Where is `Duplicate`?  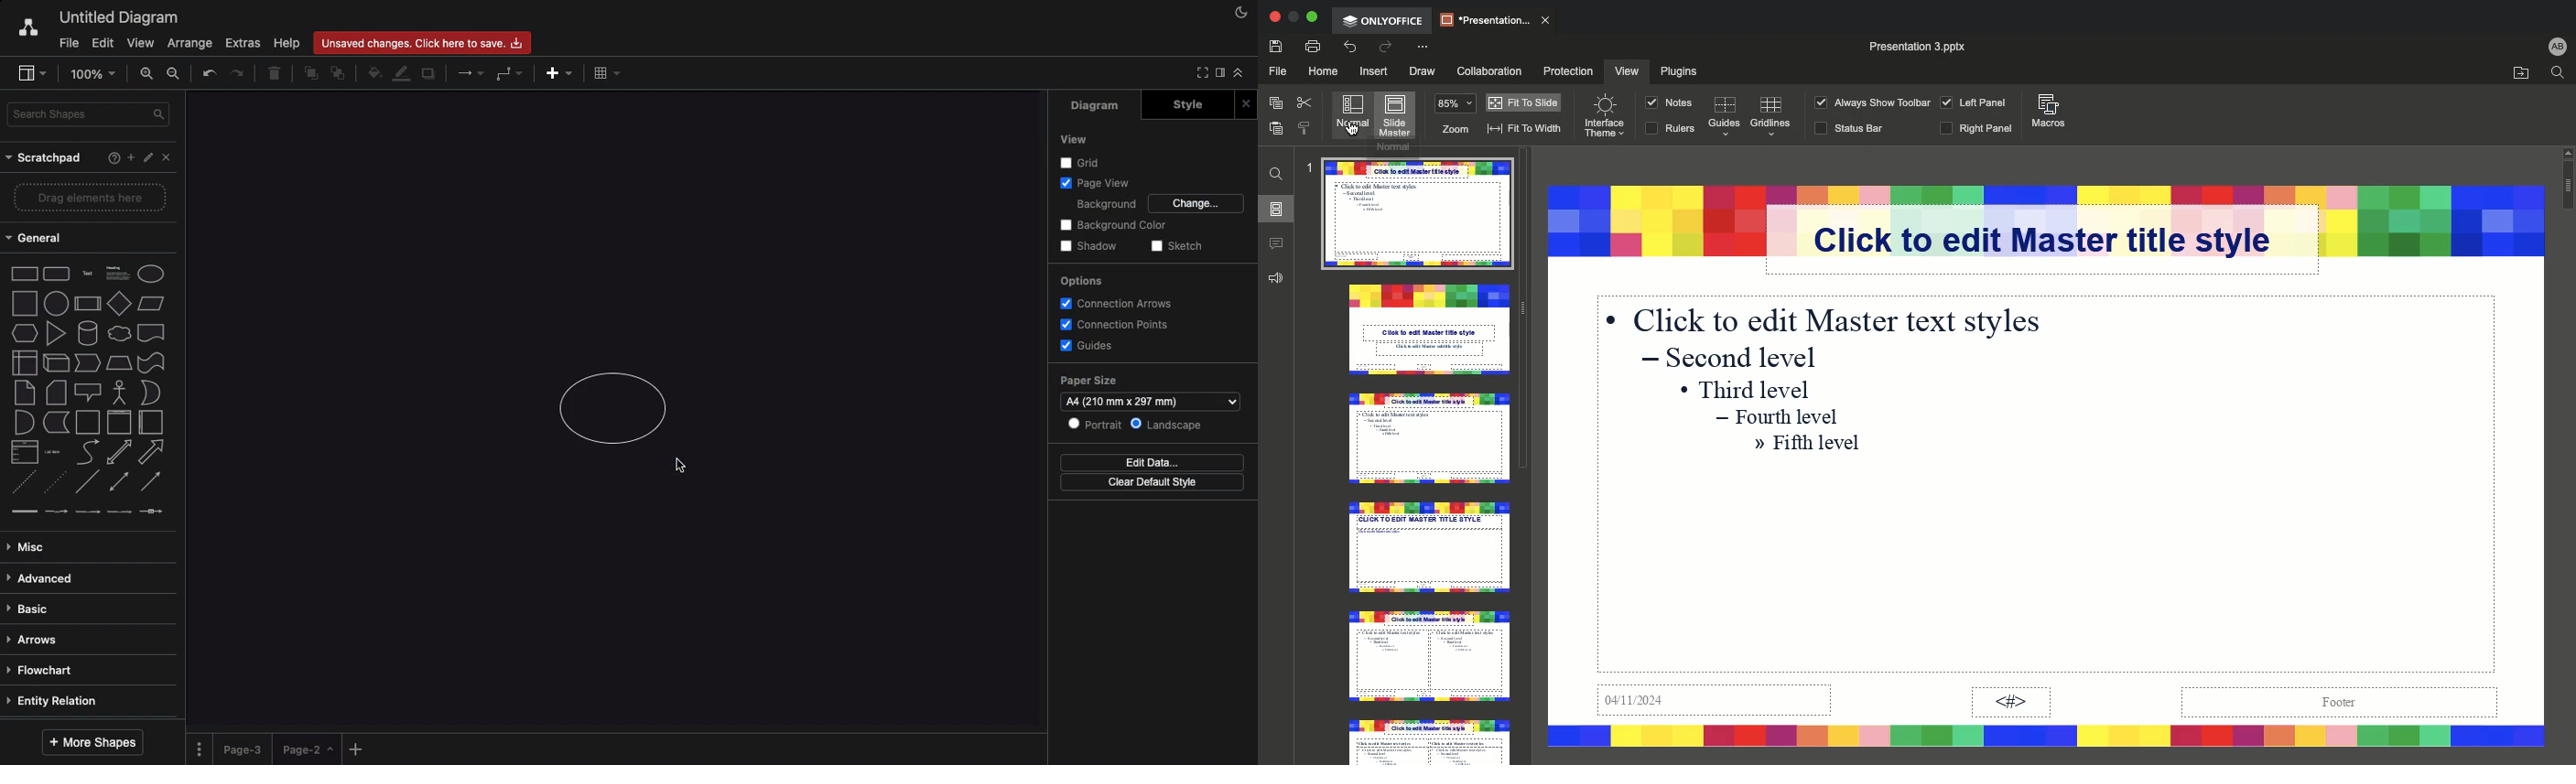 Duplicate is located at coordinates (431, 72).